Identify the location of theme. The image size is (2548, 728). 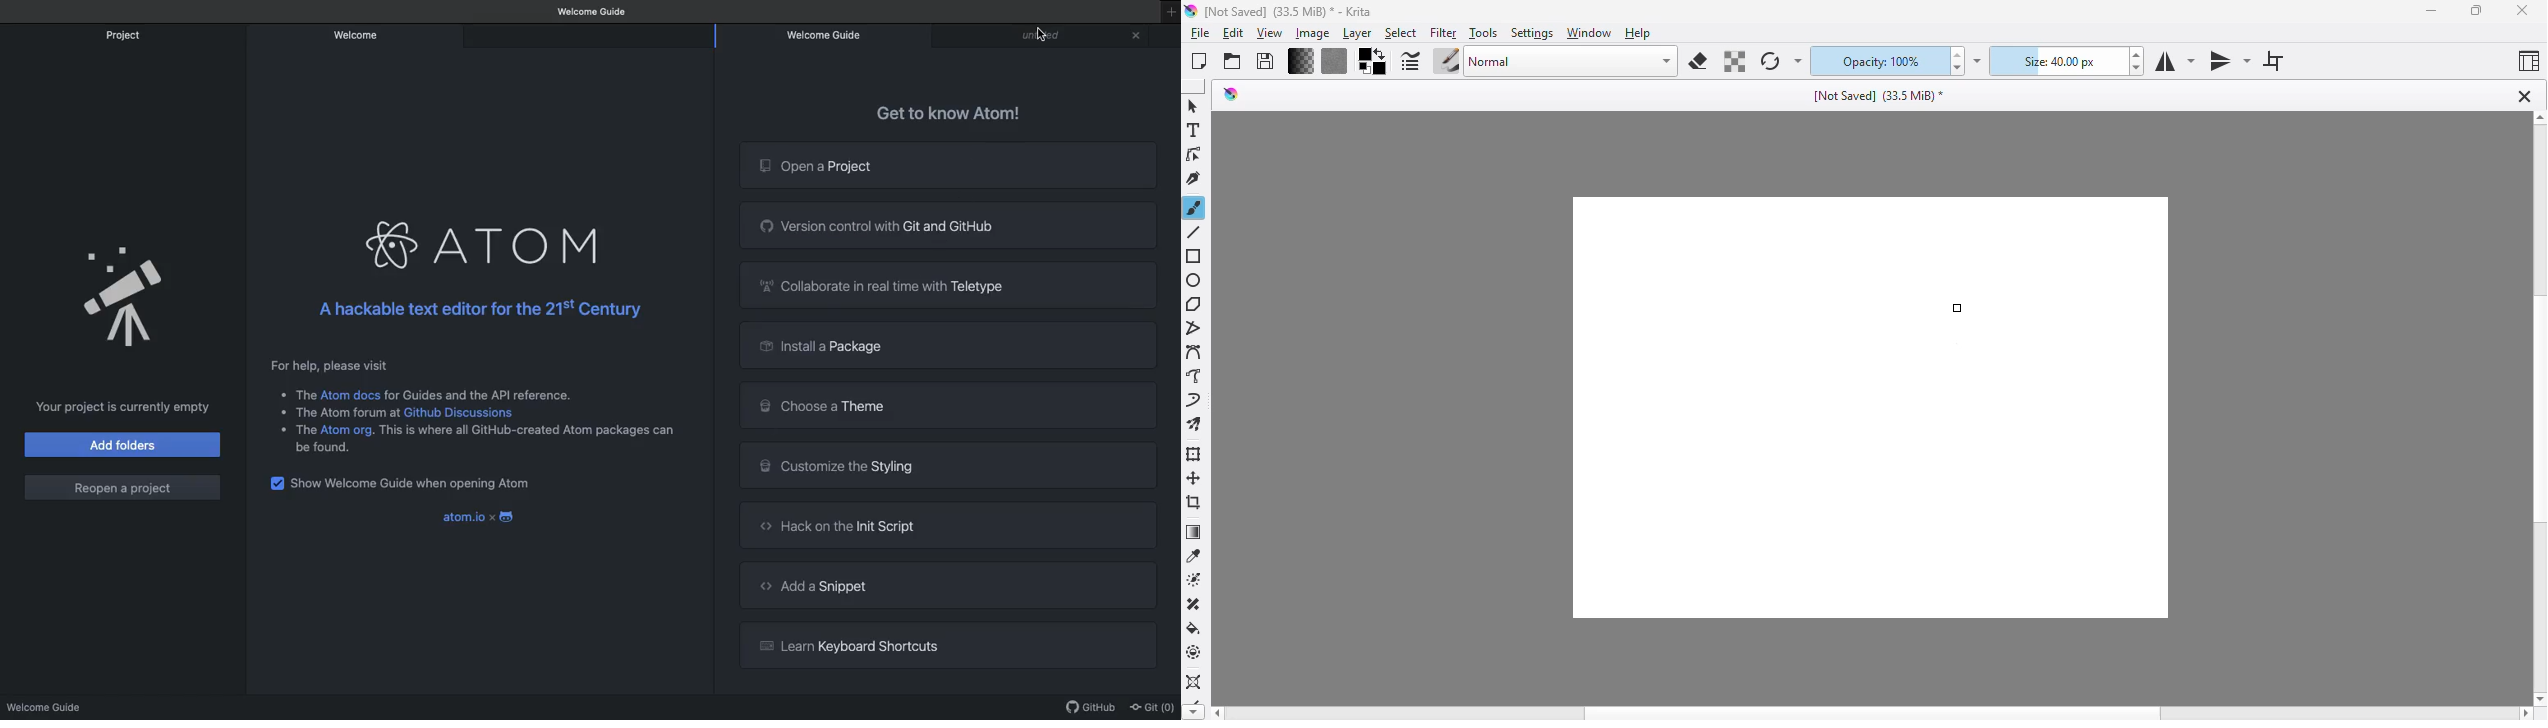
(761, 404).